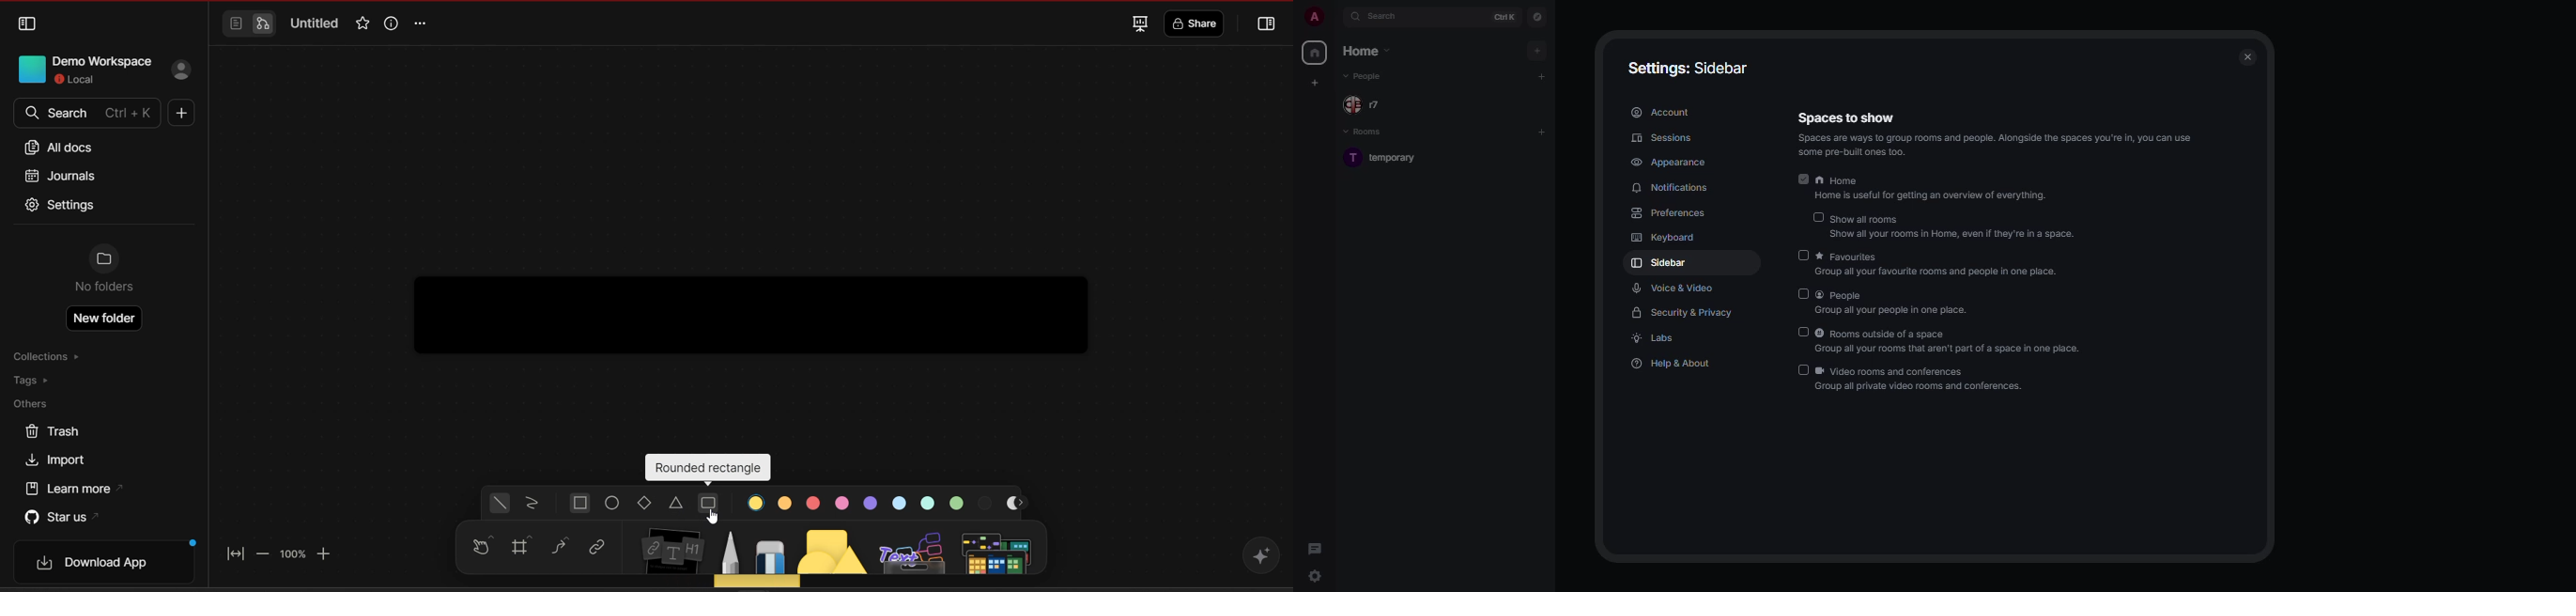 The height and width of the screenshot is (616, 2576). What do you see at coordinates (292, 554) in the screenshot?
I see `zoom factor` at bounding box center [292, 554].